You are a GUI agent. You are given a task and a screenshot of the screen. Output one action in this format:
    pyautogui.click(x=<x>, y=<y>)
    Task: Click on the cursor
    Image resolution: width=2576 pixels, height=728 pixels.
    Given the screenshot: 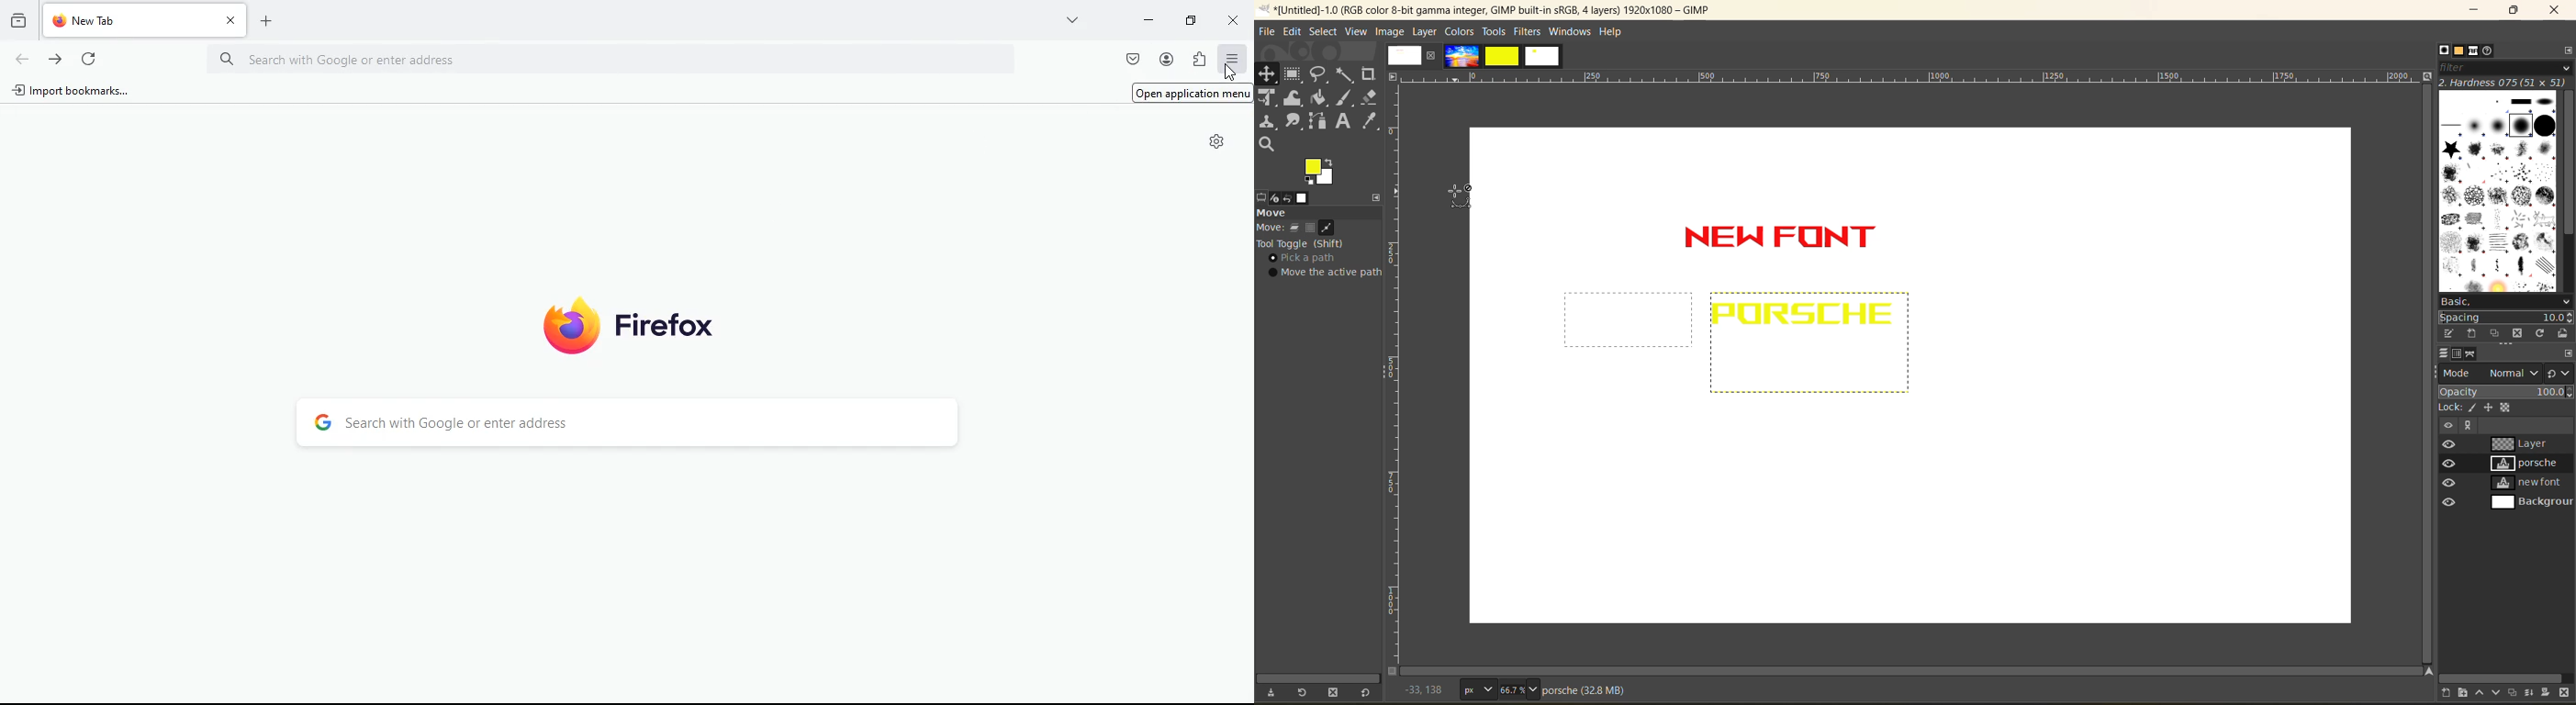 What is the action you would take?
    pyautogui.click(x=1228, y=72)
    